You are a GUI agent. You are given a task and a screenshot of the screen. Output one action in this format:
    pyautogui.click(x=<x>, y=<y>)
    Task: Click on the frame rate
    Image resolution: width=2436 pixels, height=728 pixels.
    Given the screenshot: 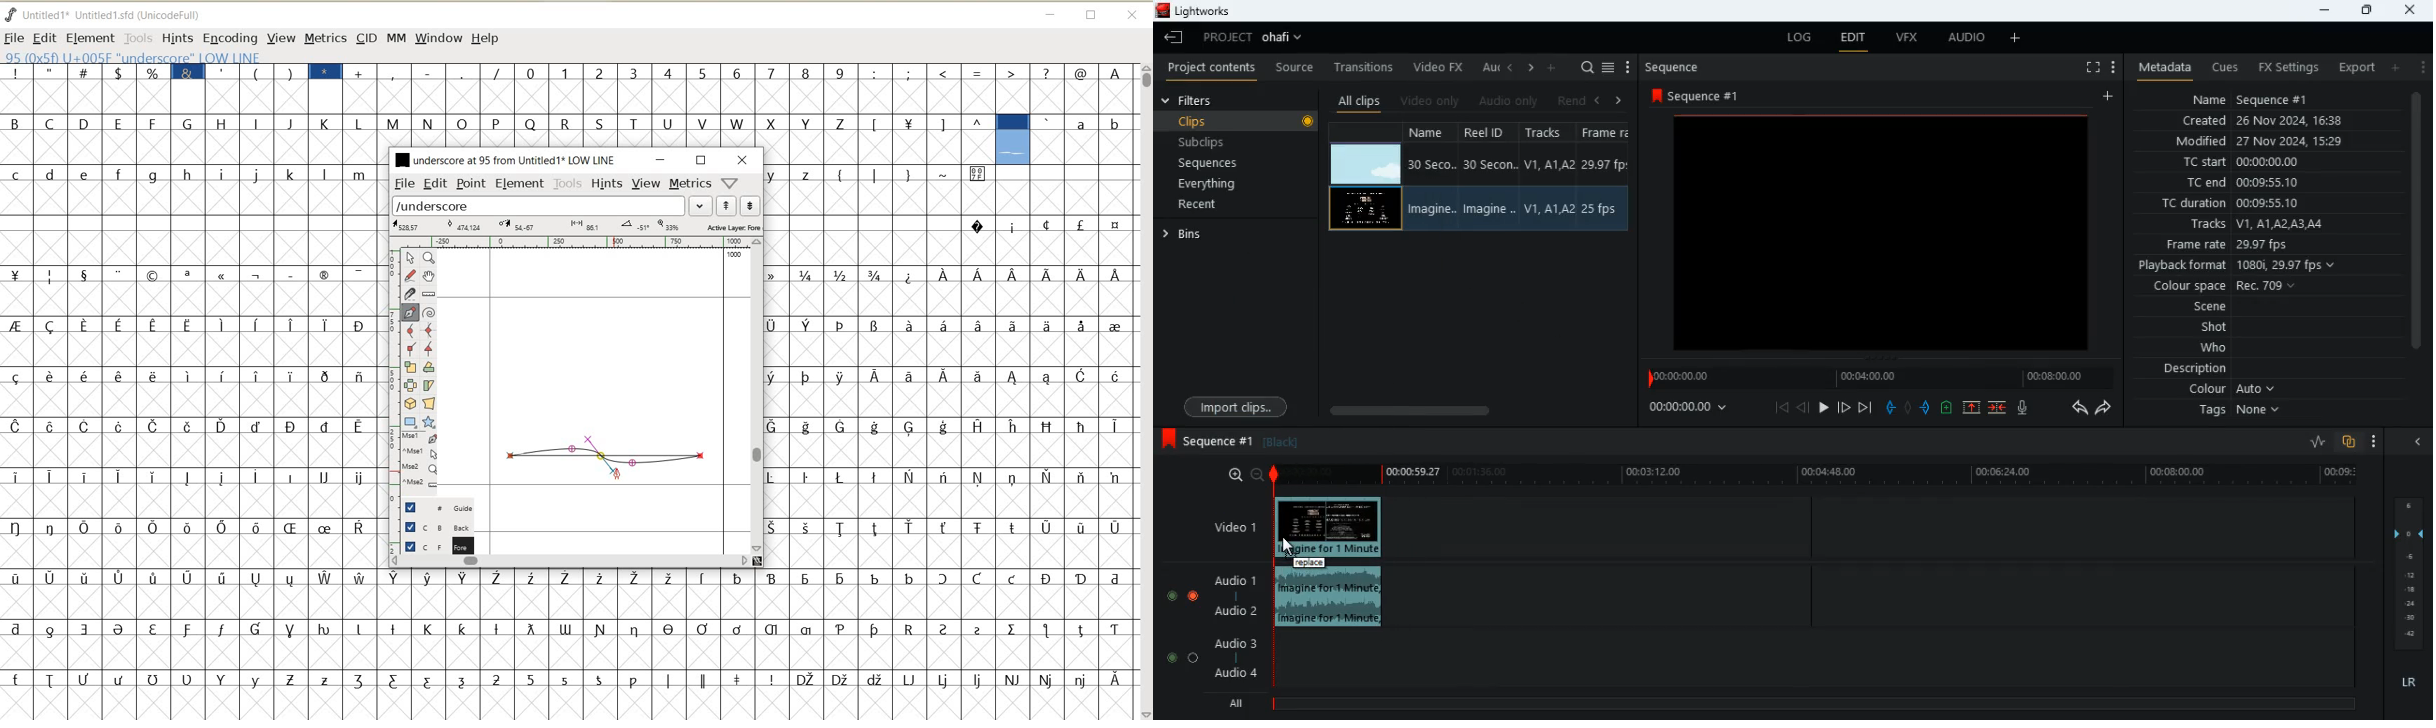 What is the action you would take?
    pyautogui.click(x=2257, y=245)
    